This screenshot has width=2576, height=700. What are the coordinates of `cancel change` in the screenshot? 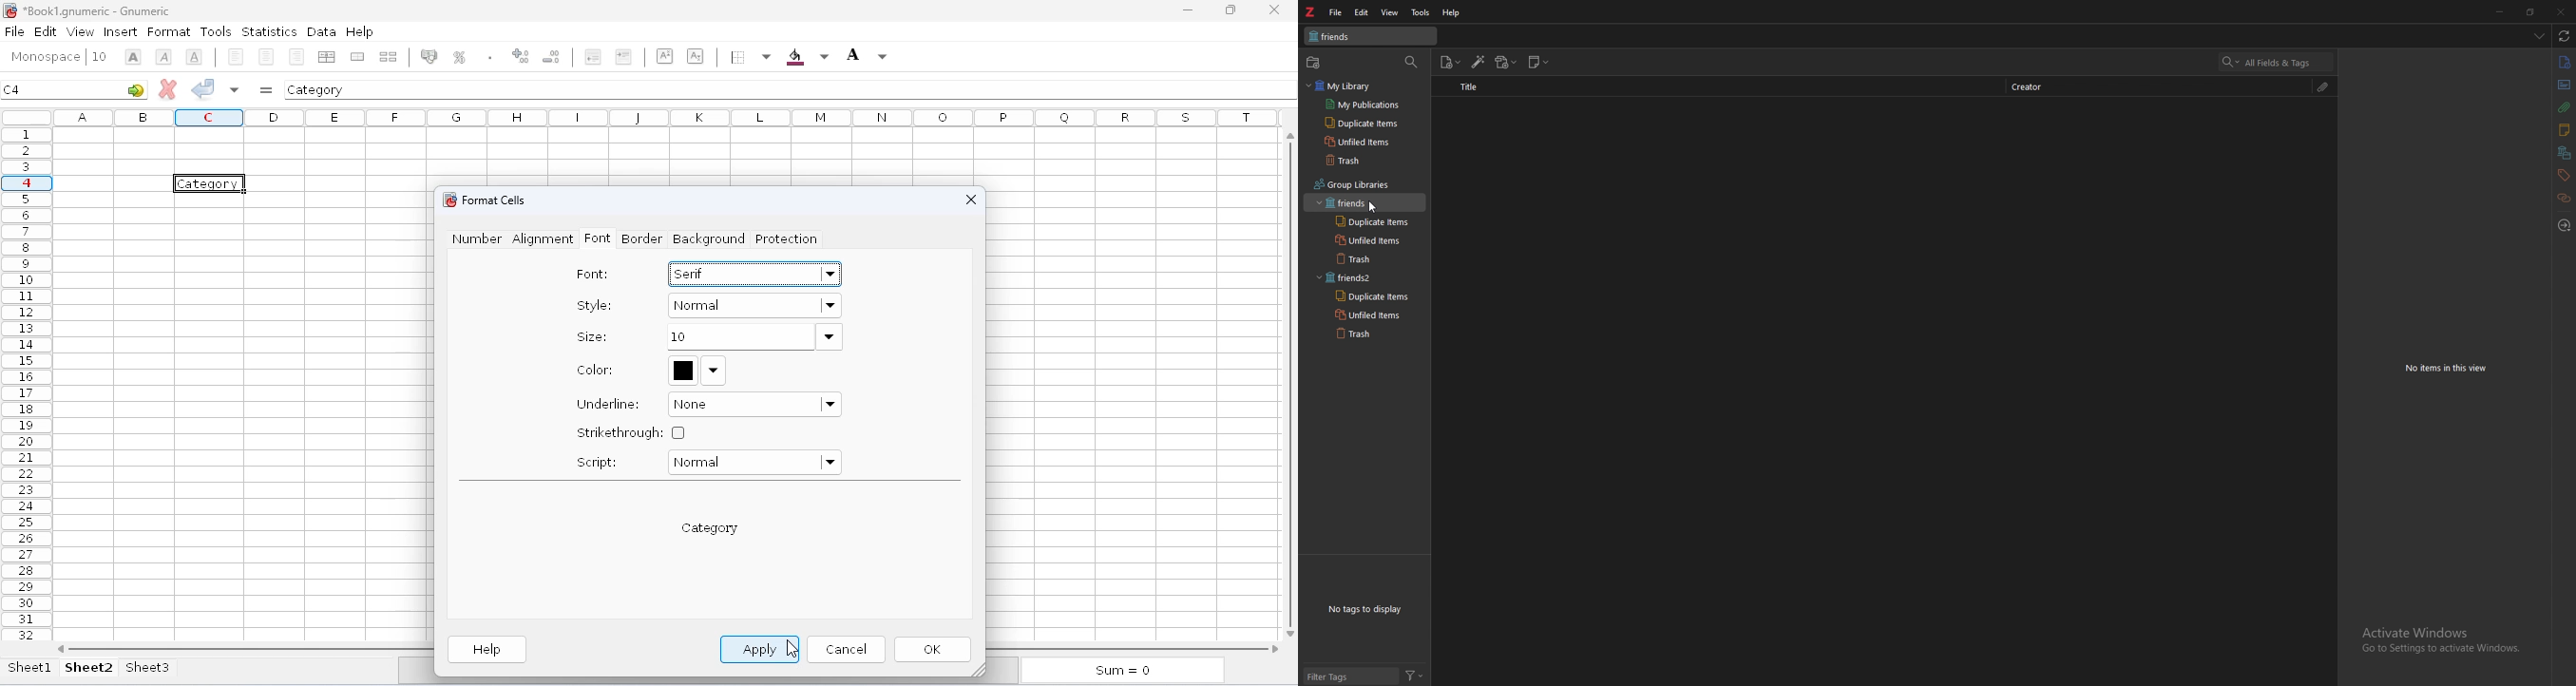 It's located at (168, 88).